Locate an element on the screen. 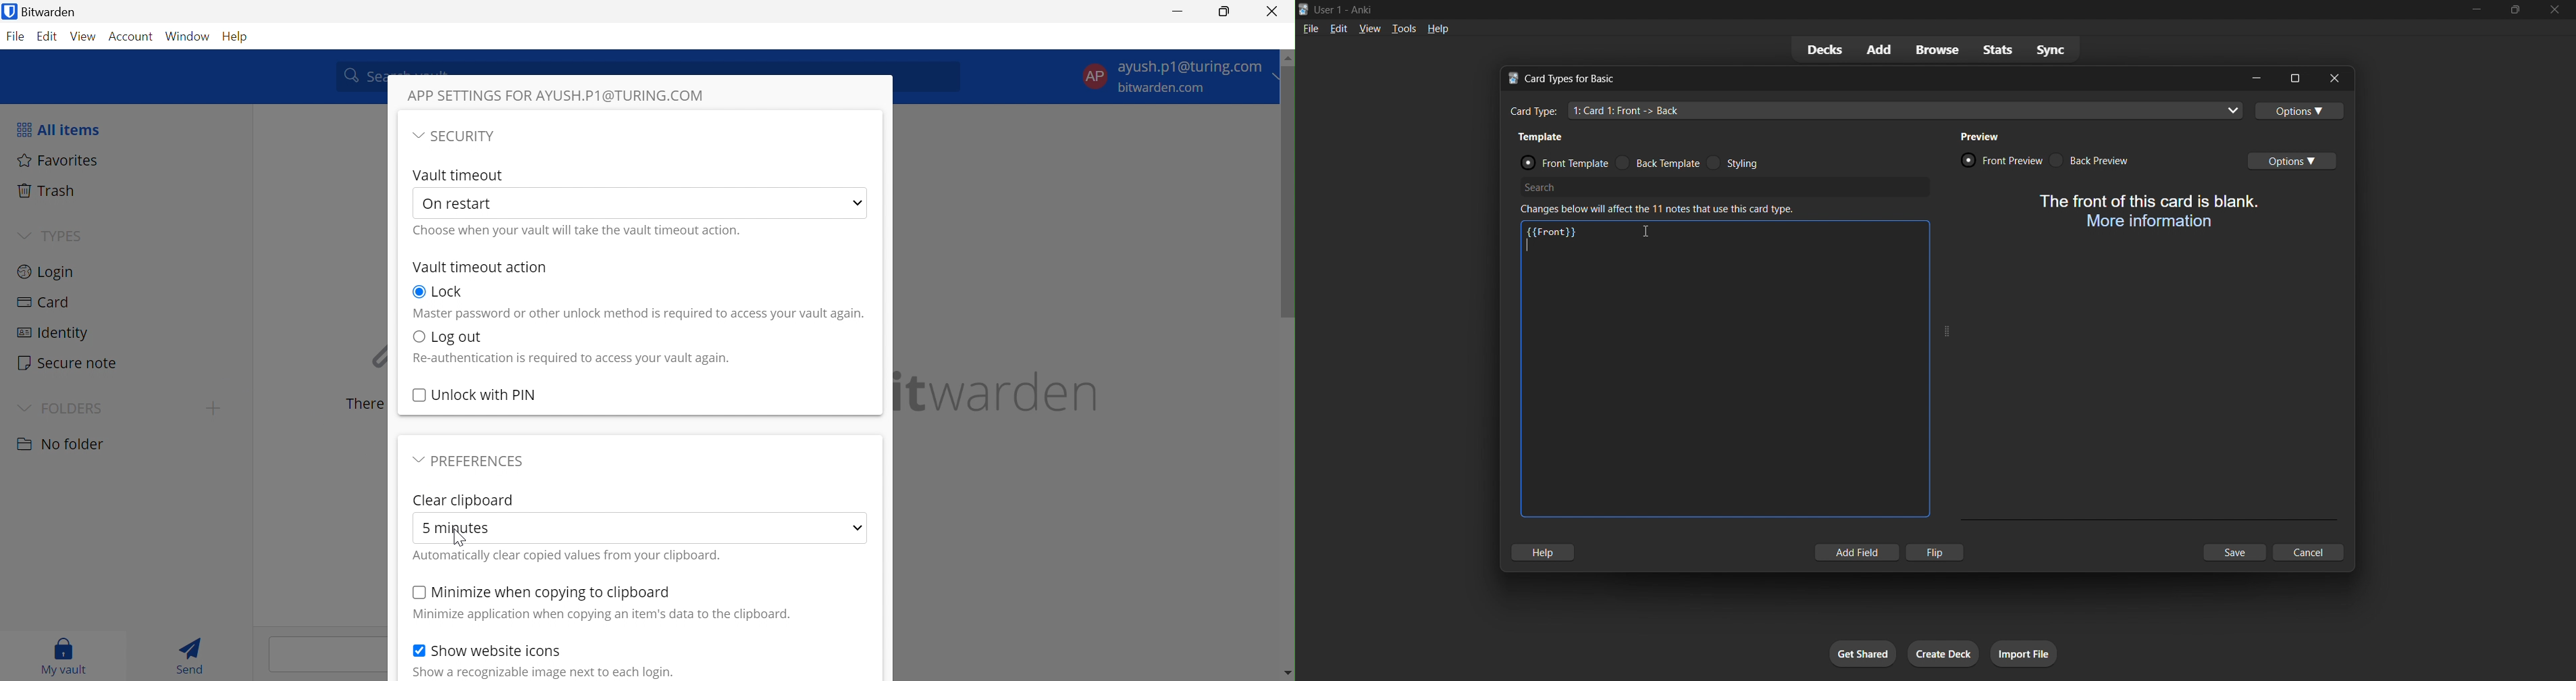 The height and width of the screenshot is (700, 2576). Drop Down is located at coordinates (24, 236).